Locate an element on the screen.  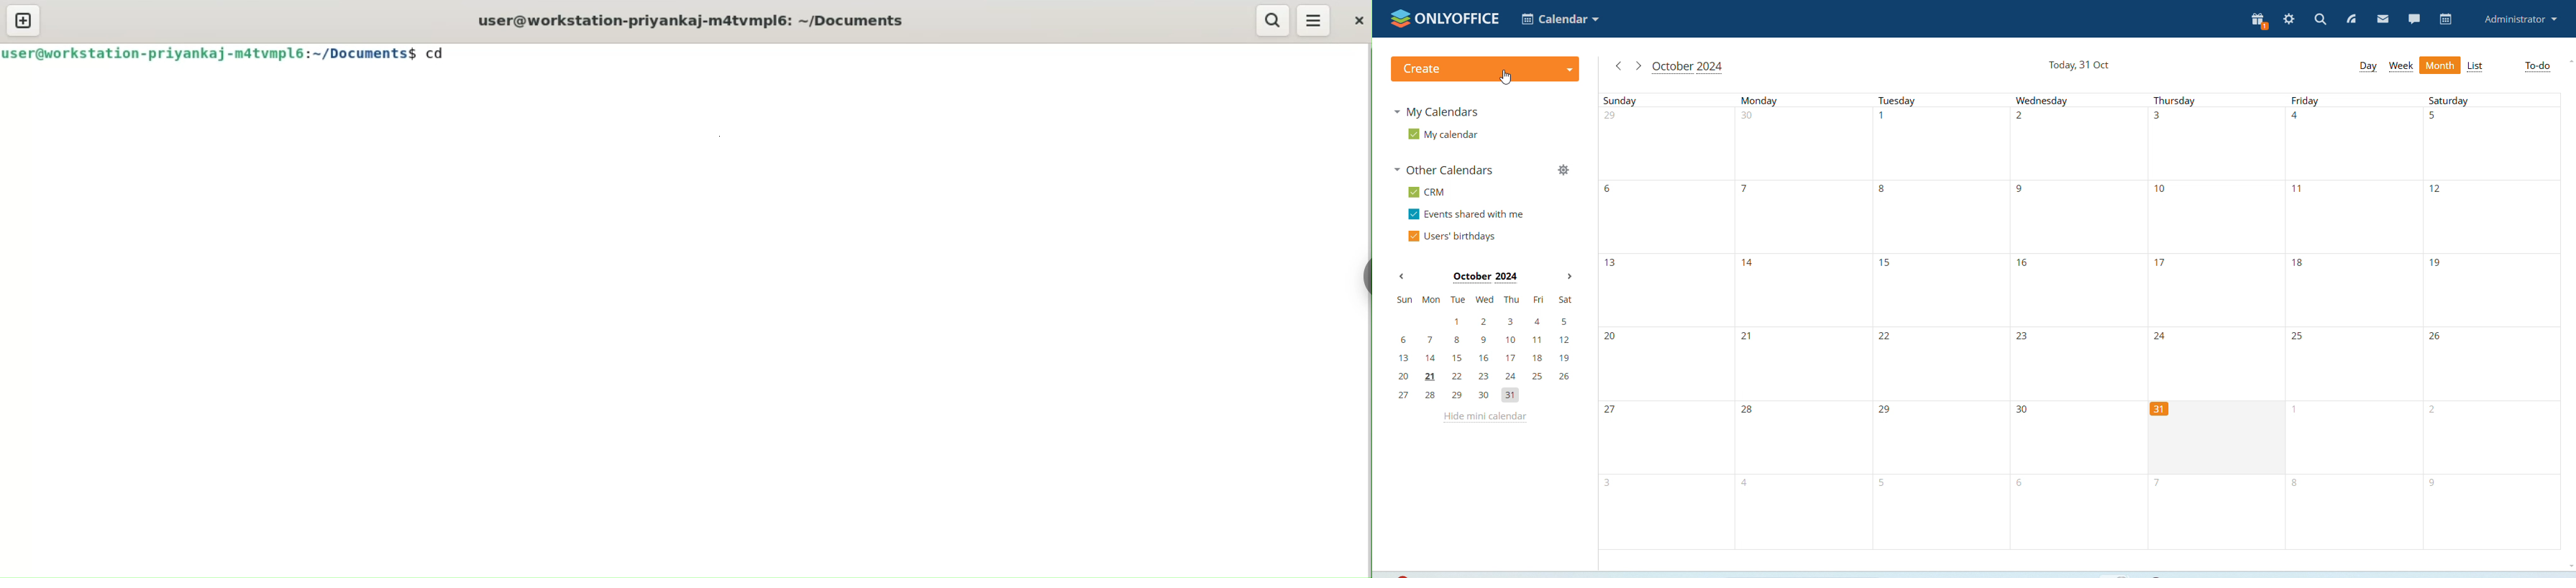
Wednesdays is located at coordinates (2078, 322).